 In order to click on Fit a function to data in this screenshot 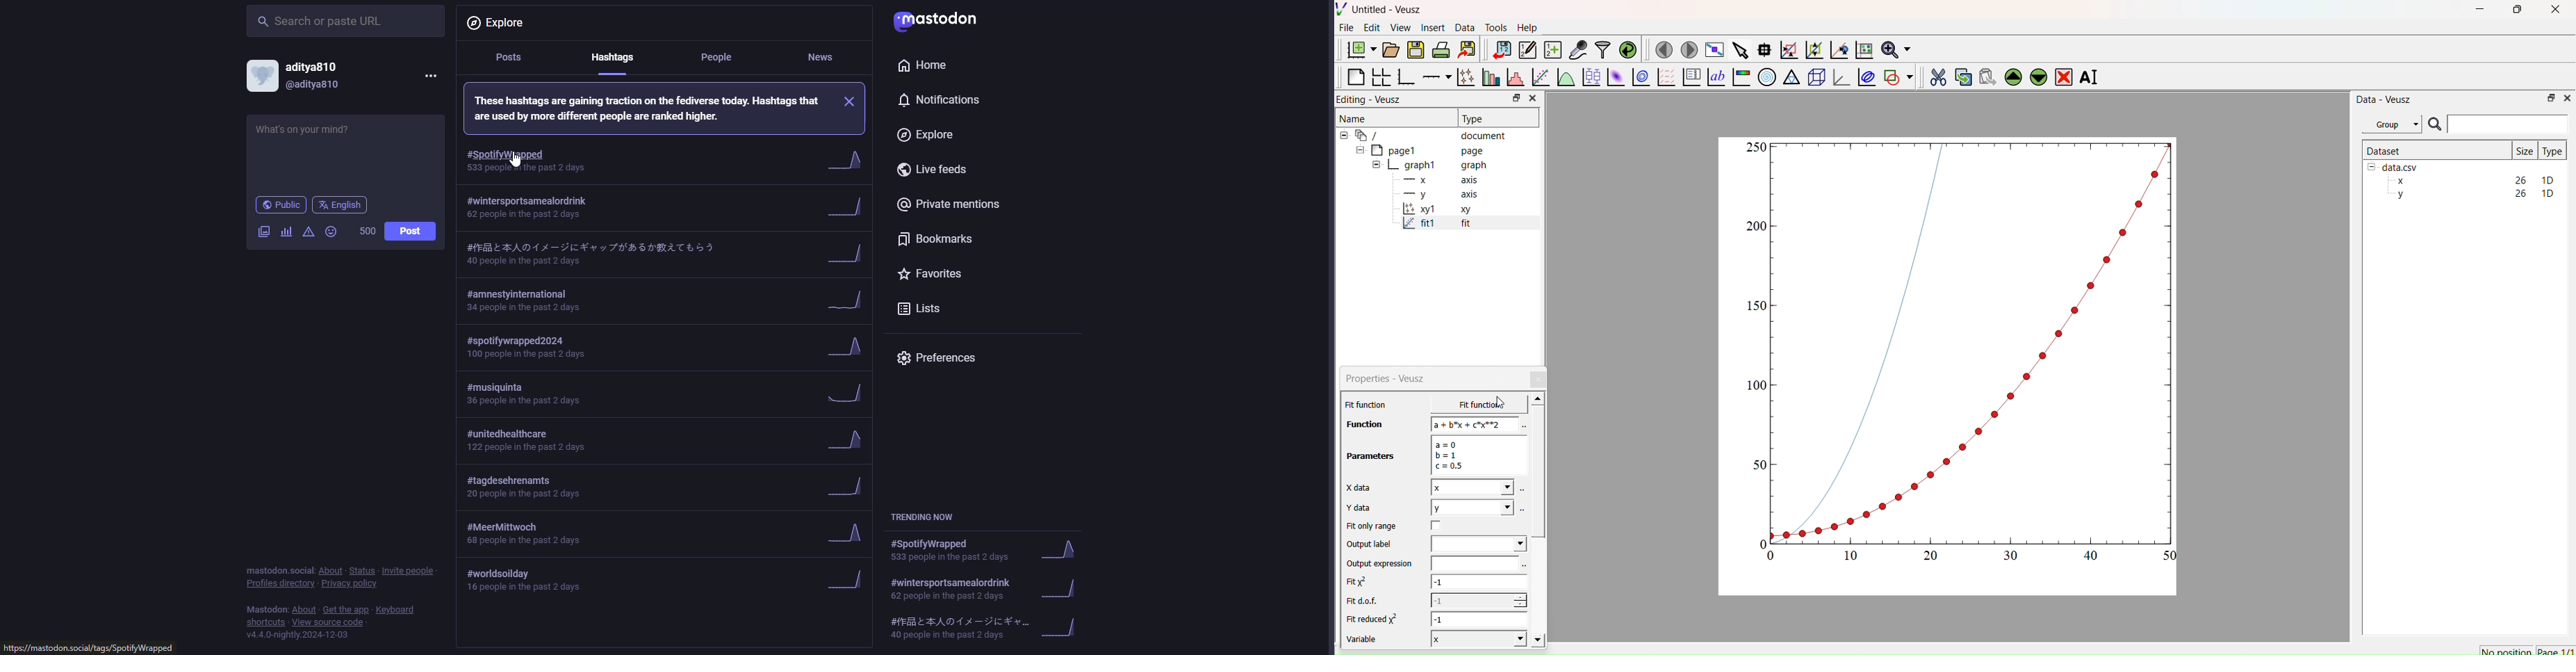, I will do `click(1540, 78)`.